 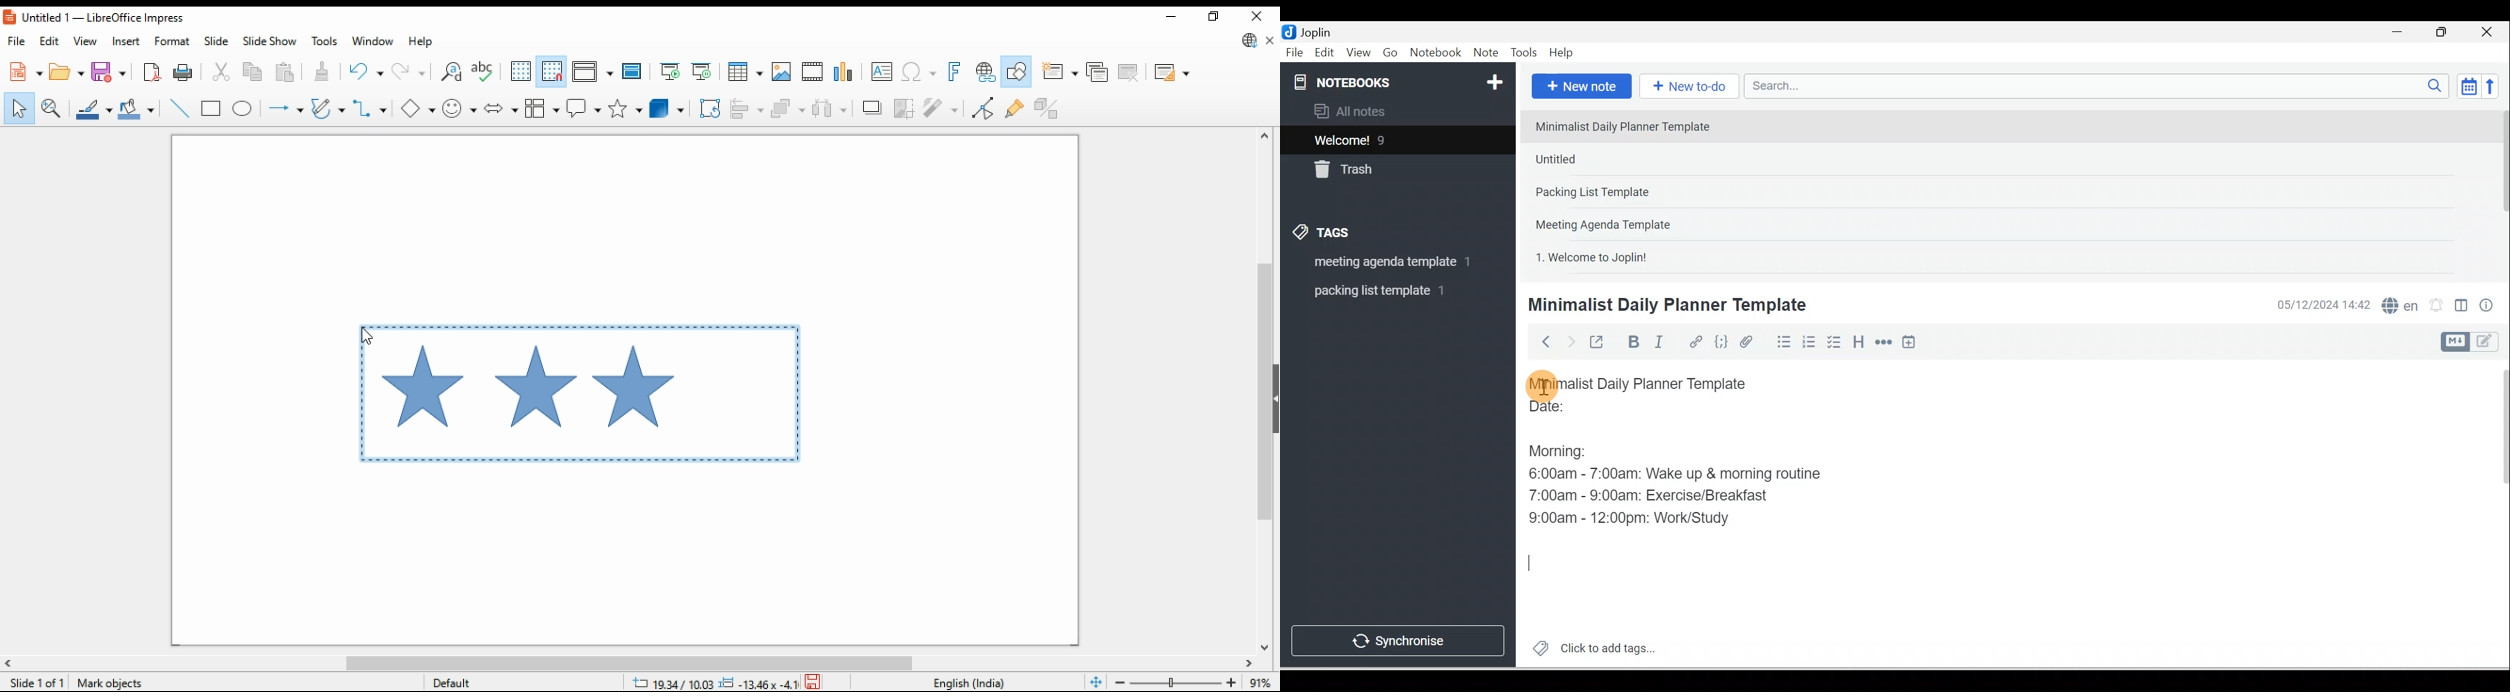 I want to click on print, so click(x=182, y=72).